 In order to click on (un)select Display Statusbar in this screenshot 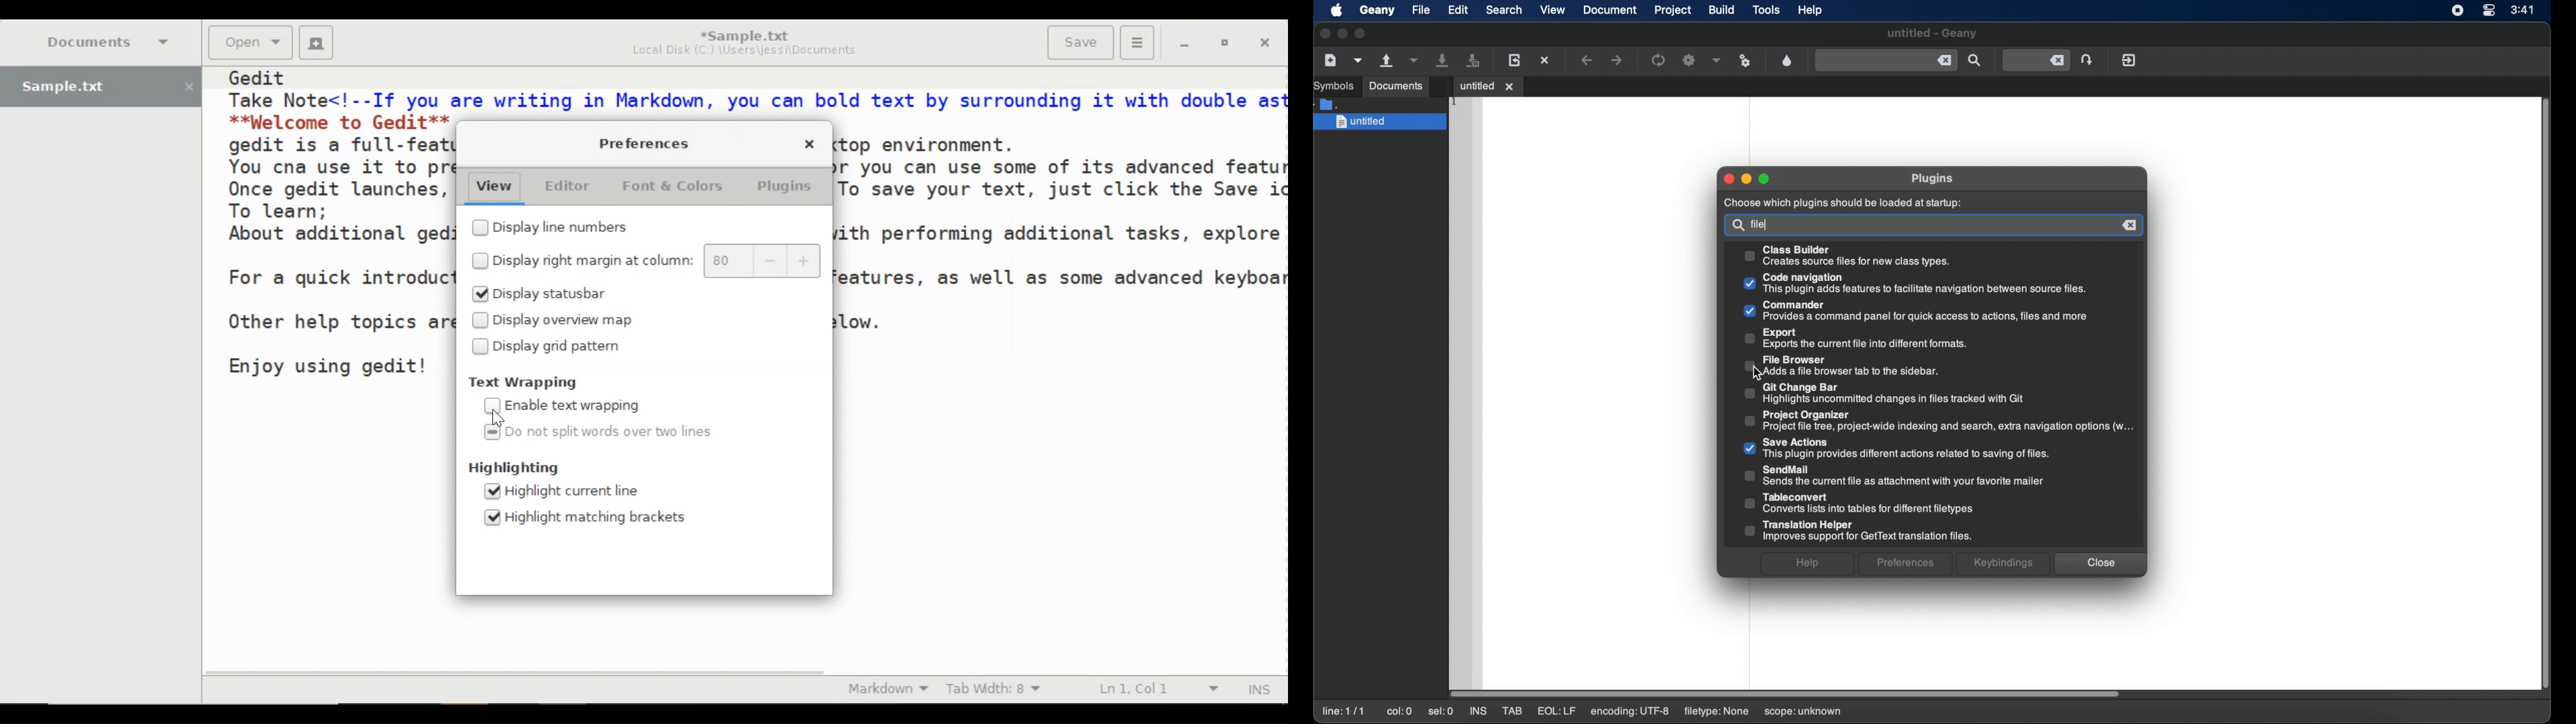, I will do `click(545, 294)`.